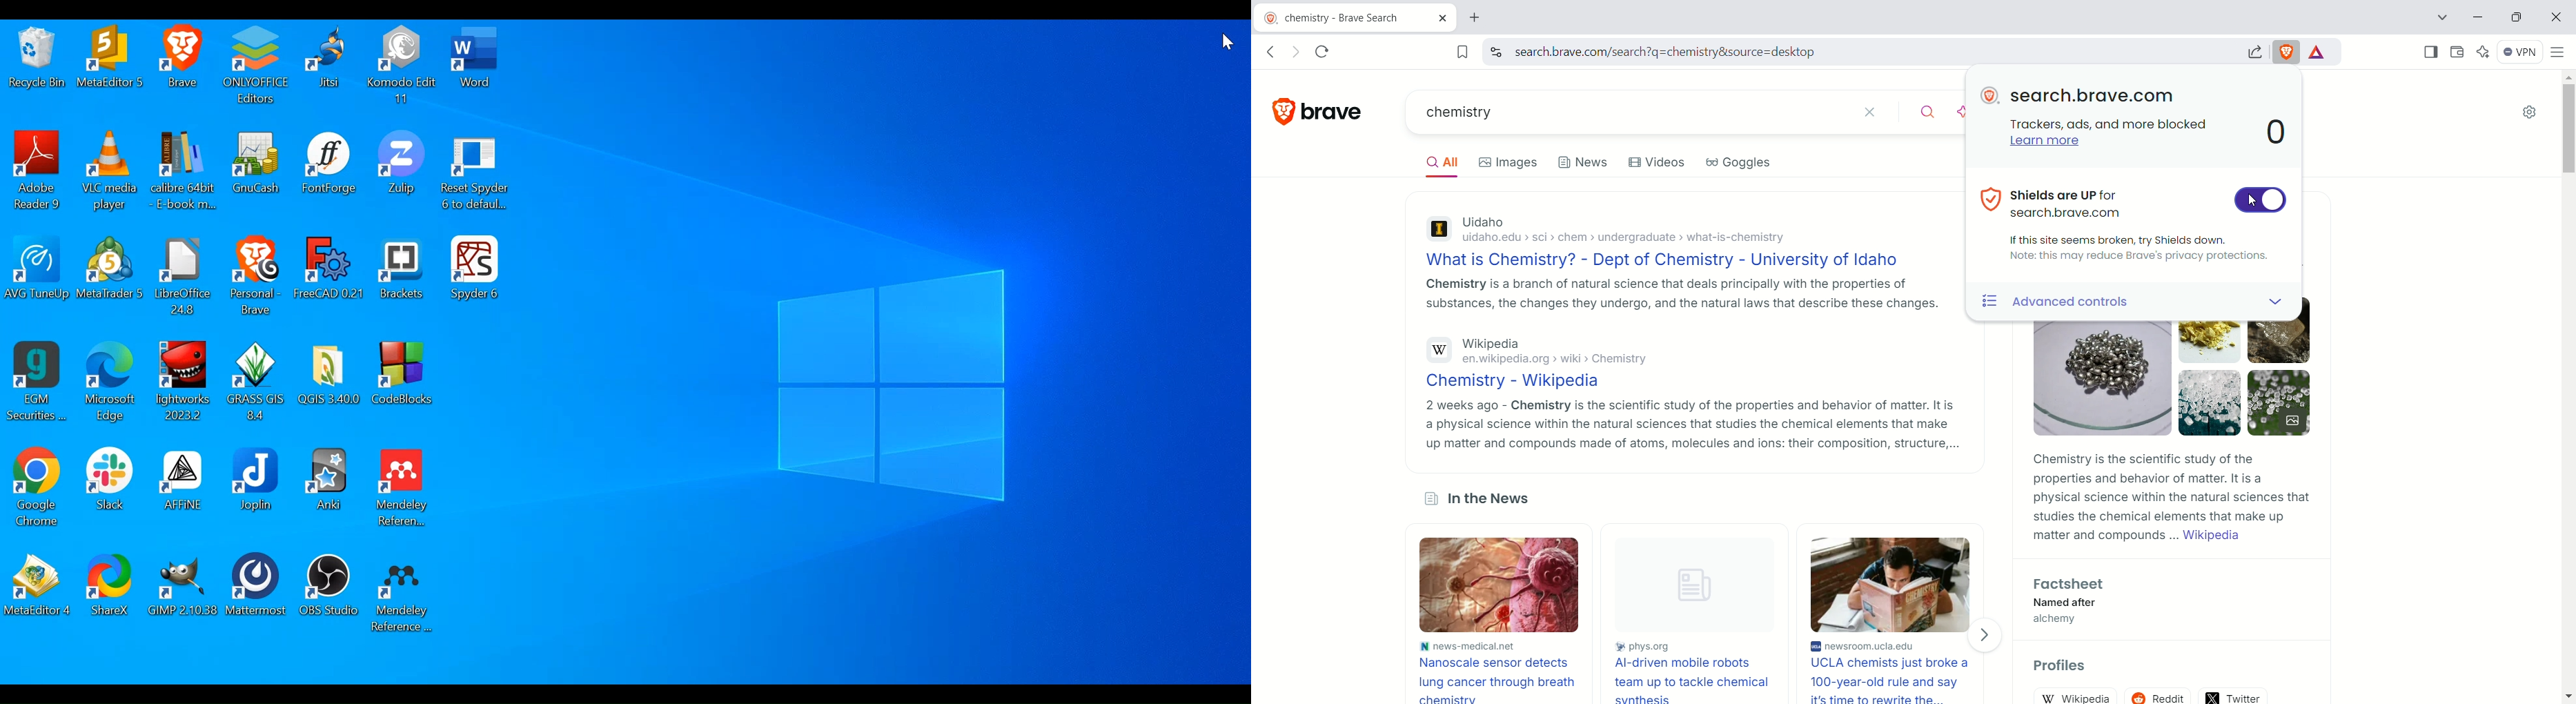 The width and height of the screenshot is (2576, 728). Describe the element at coordinates (109, 65) in the screenshot. I see `MetaEditor 5` at that location.